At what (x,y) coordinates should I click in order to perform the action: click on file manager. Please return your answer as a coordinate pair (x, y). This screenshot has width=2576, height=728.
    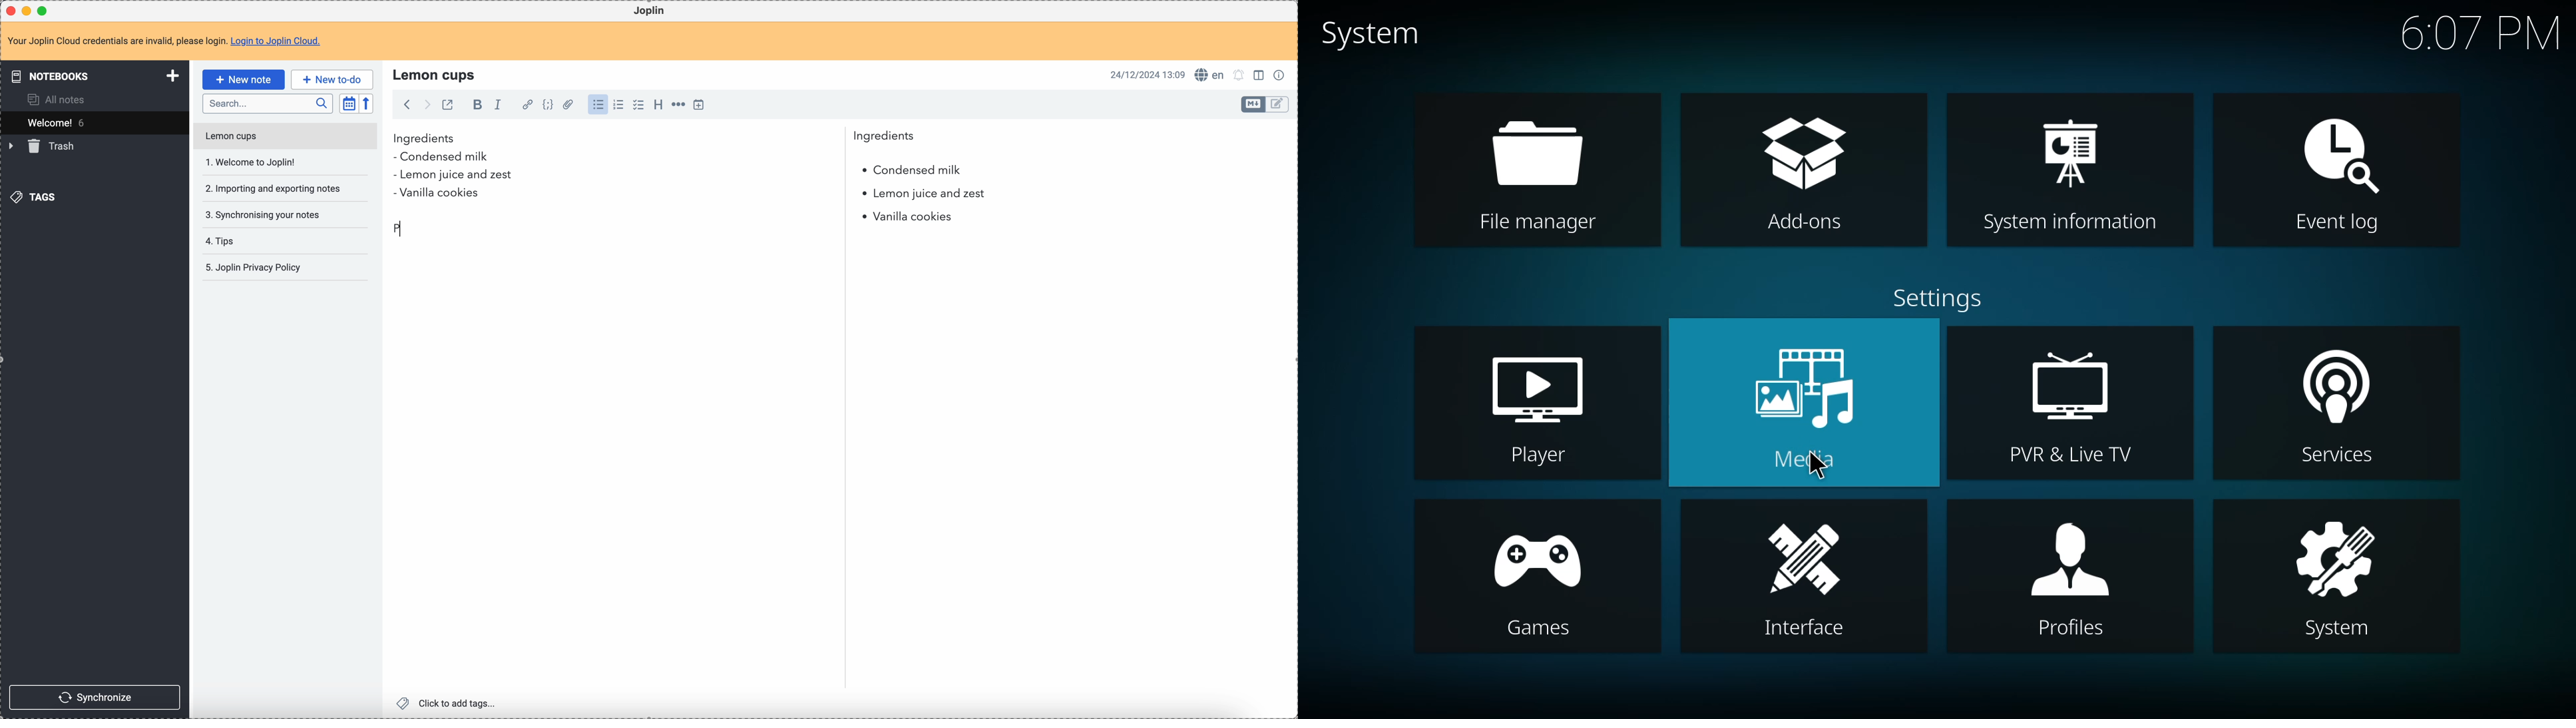
    Looking at the image, I should click on (1536, 154).